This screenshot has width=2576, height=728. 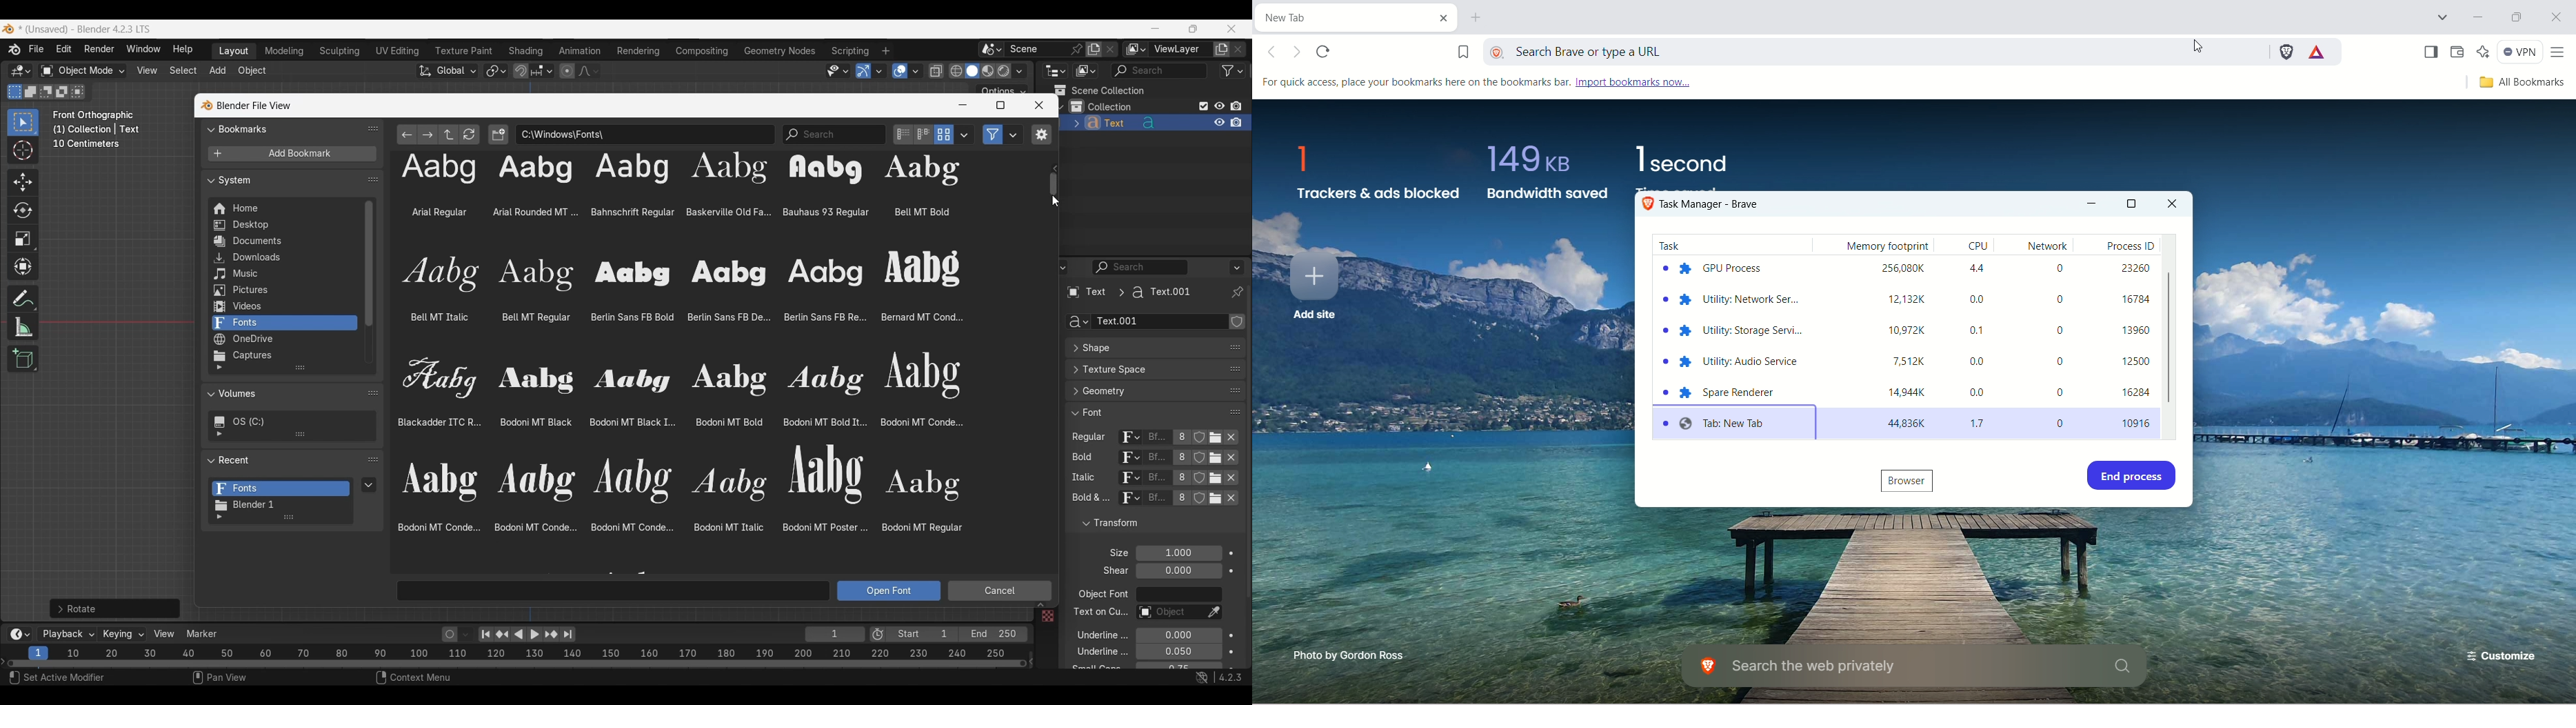 I want to click on Add cube, so click(x=23, y=359).